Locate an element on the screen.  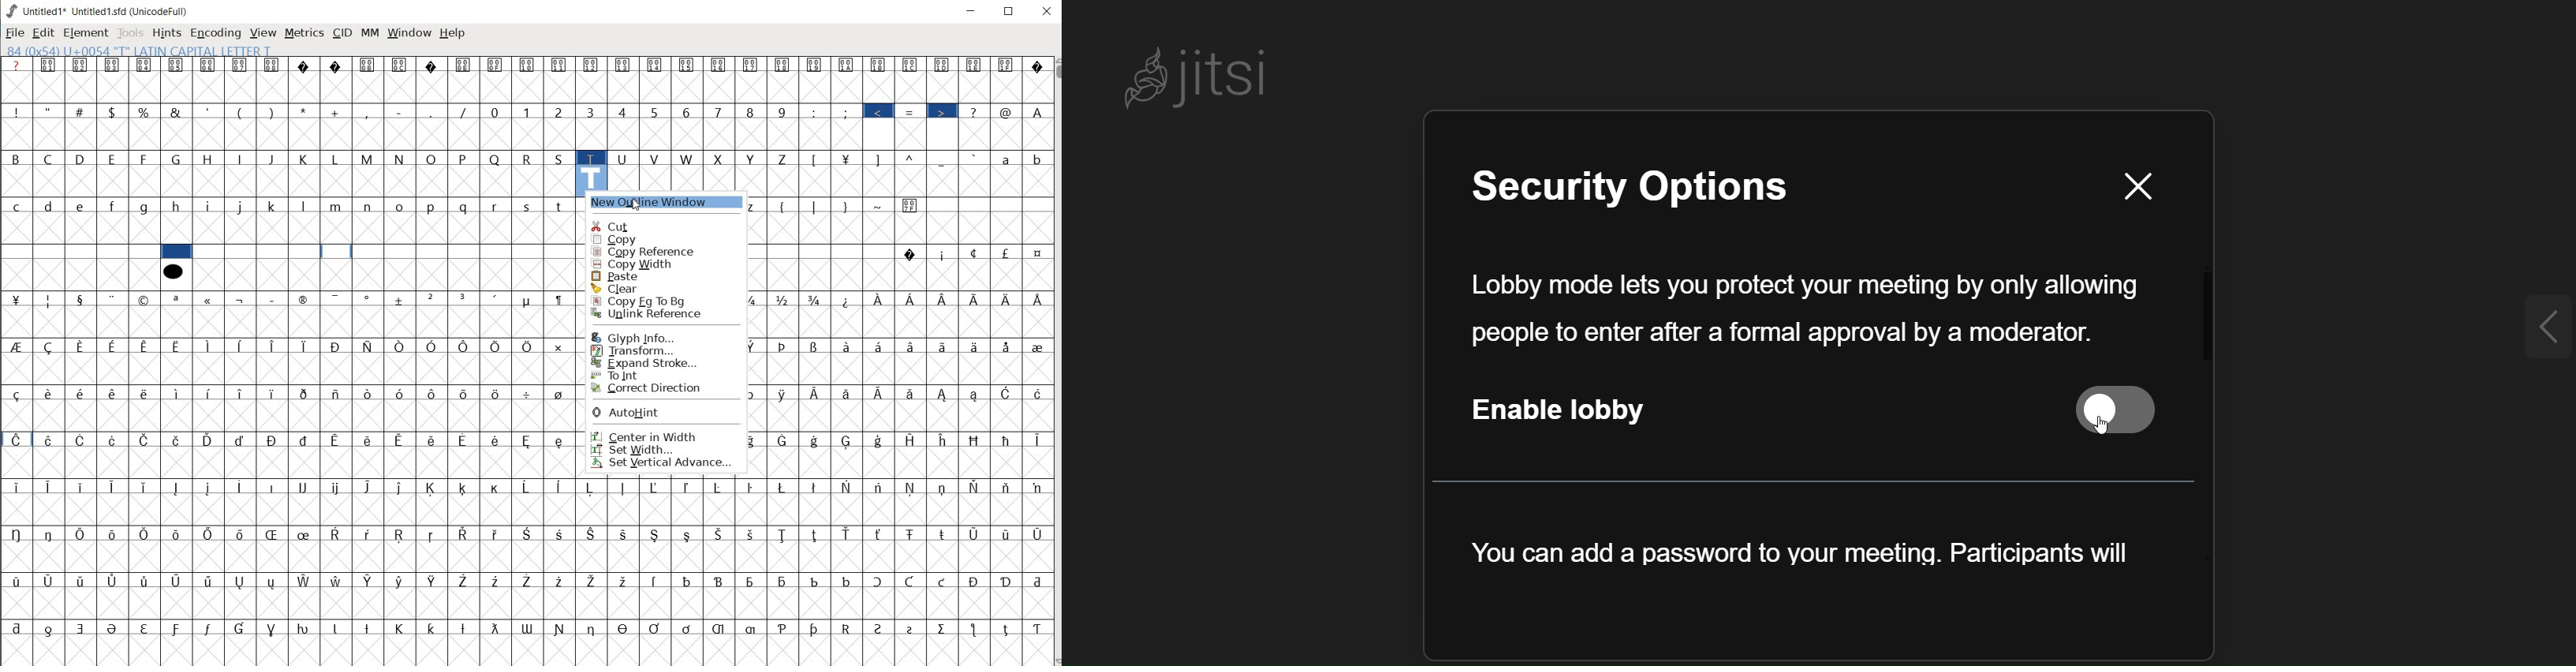
Symbol is located at coordinates (339, 439).